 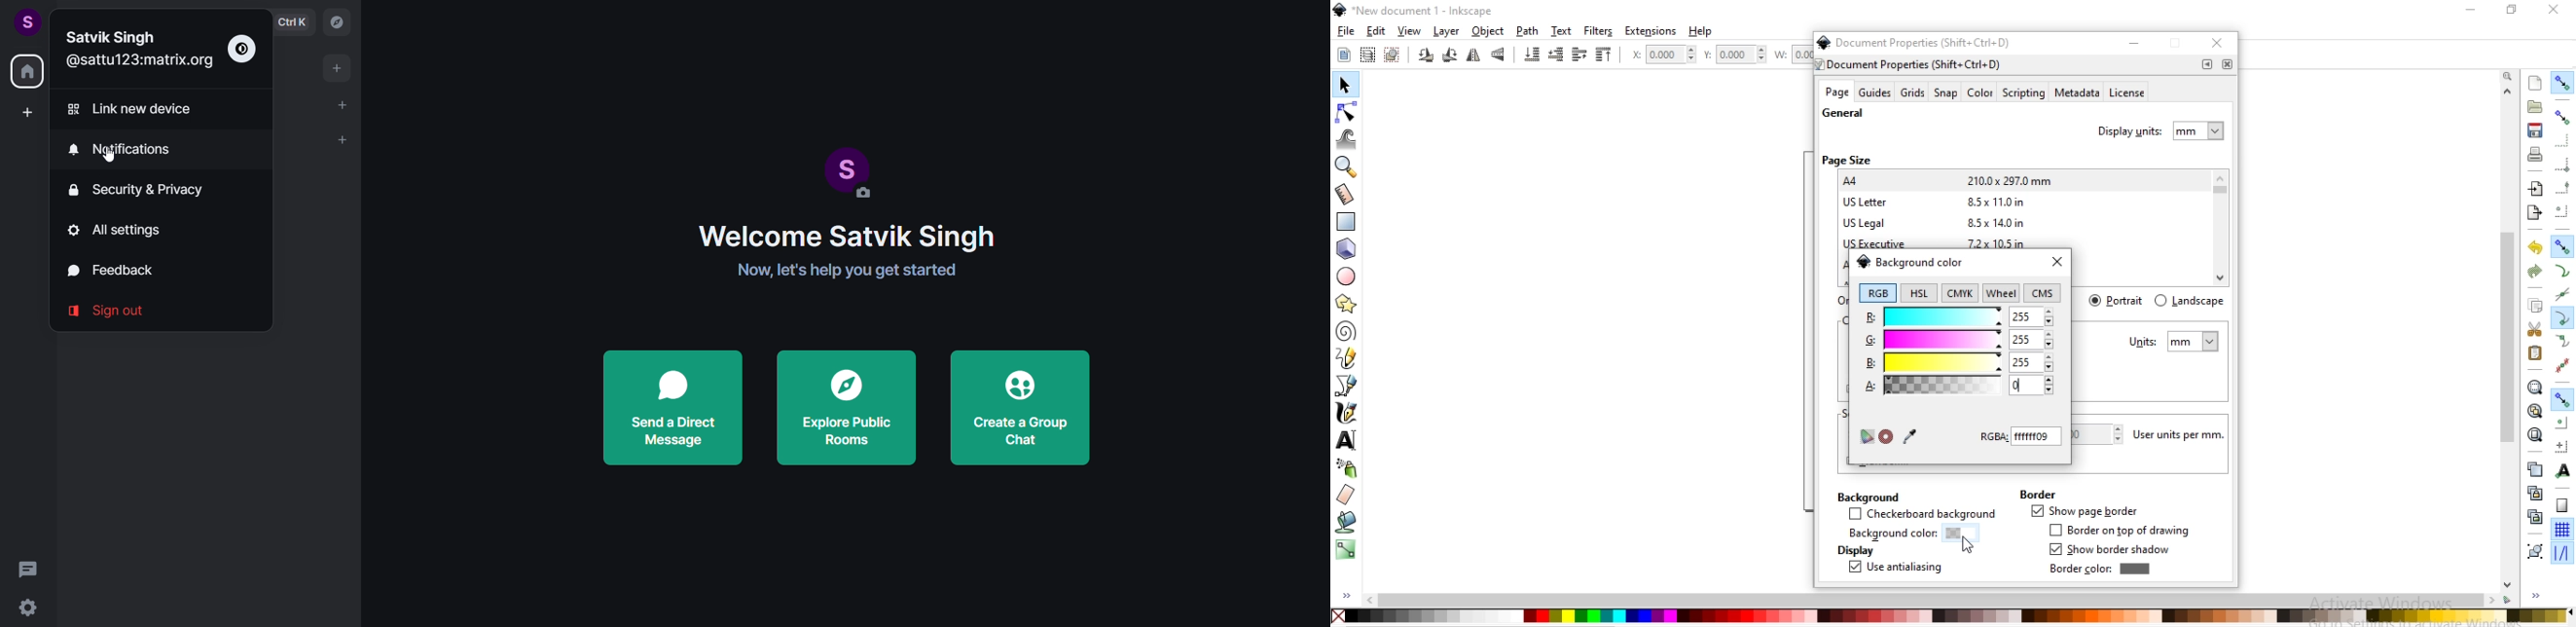 What do you see at coordinates (1476, 55) in the screenshot?
I see `flip horizontally` at bounding box center [1476, 55].